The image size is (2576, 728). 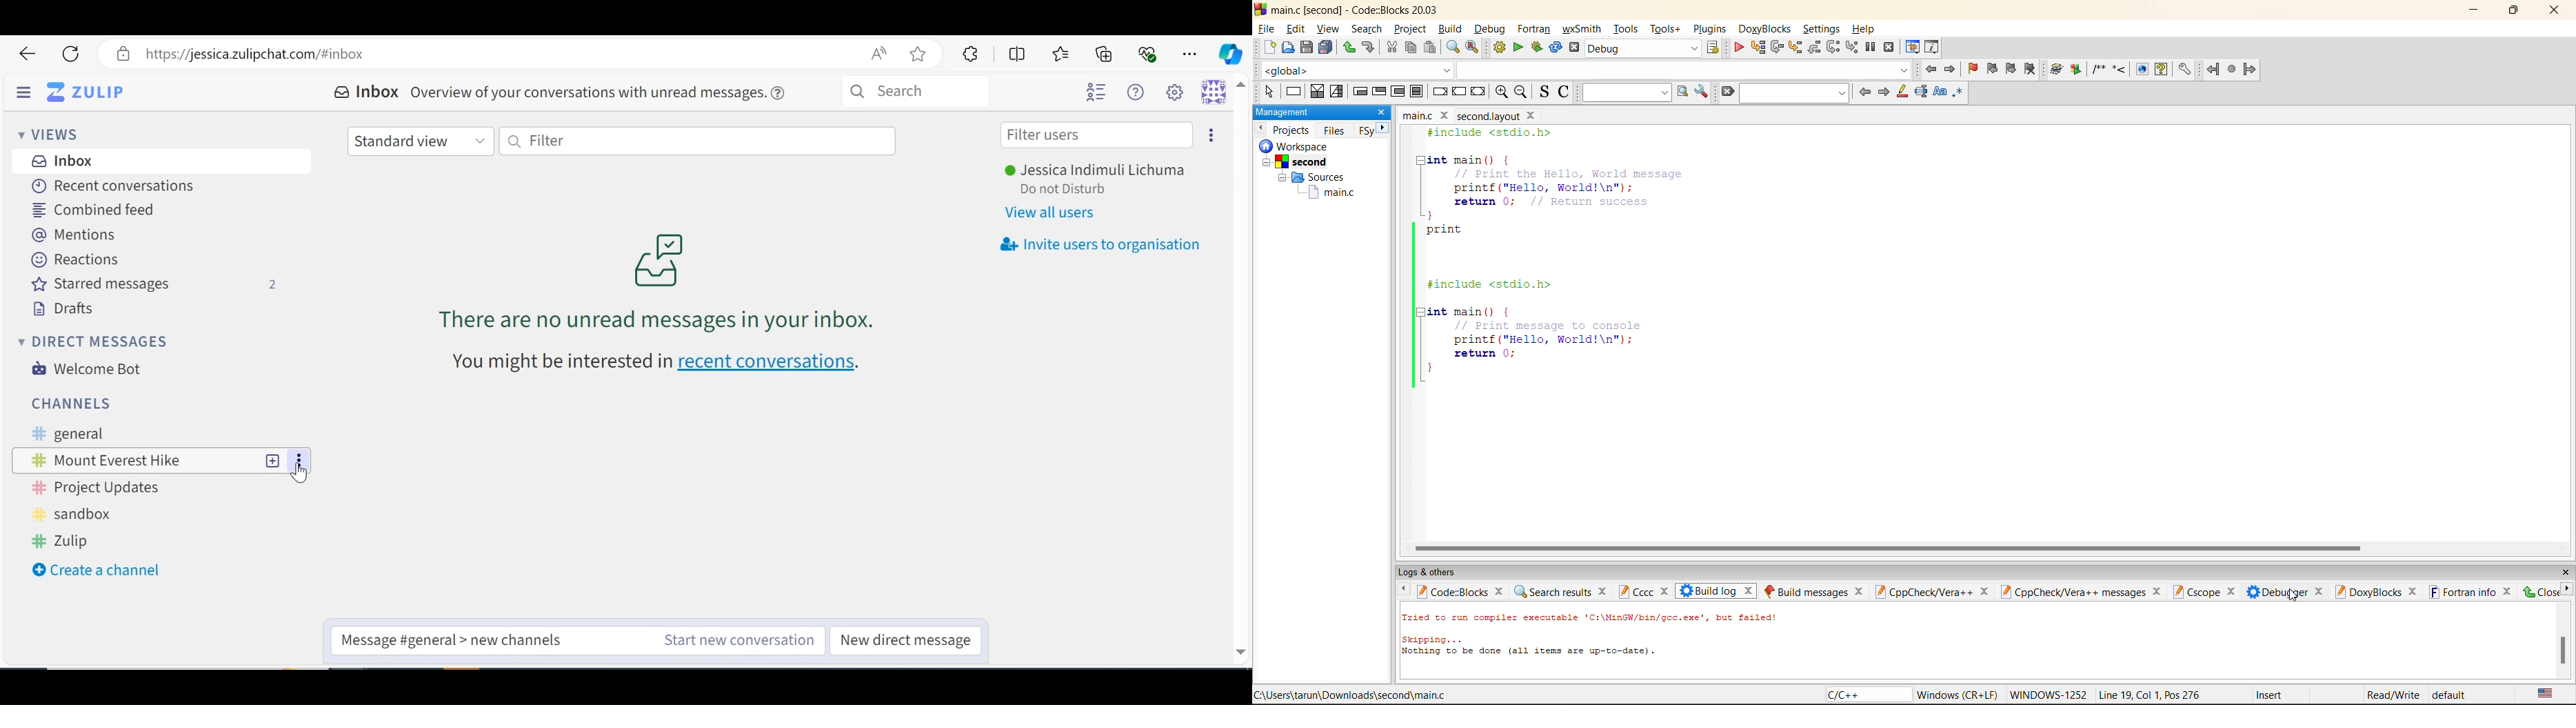 I want to click on previous, so click(x=1262, y=129).